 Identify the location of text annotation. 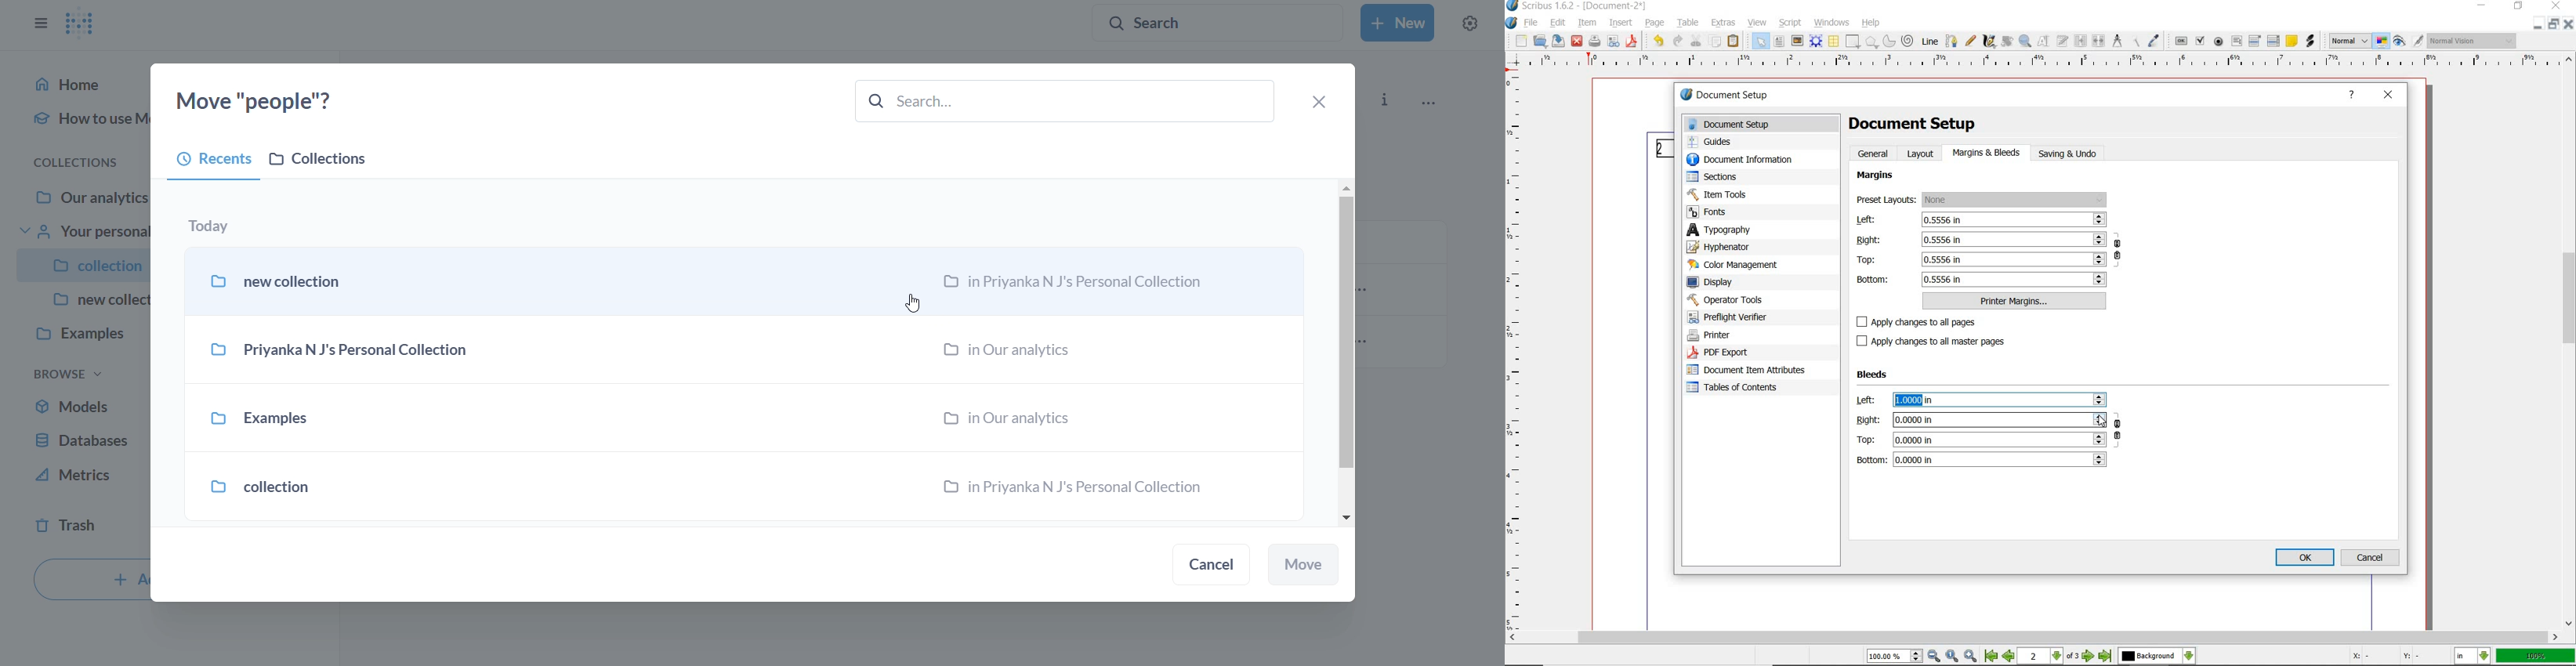
(2292, 41).